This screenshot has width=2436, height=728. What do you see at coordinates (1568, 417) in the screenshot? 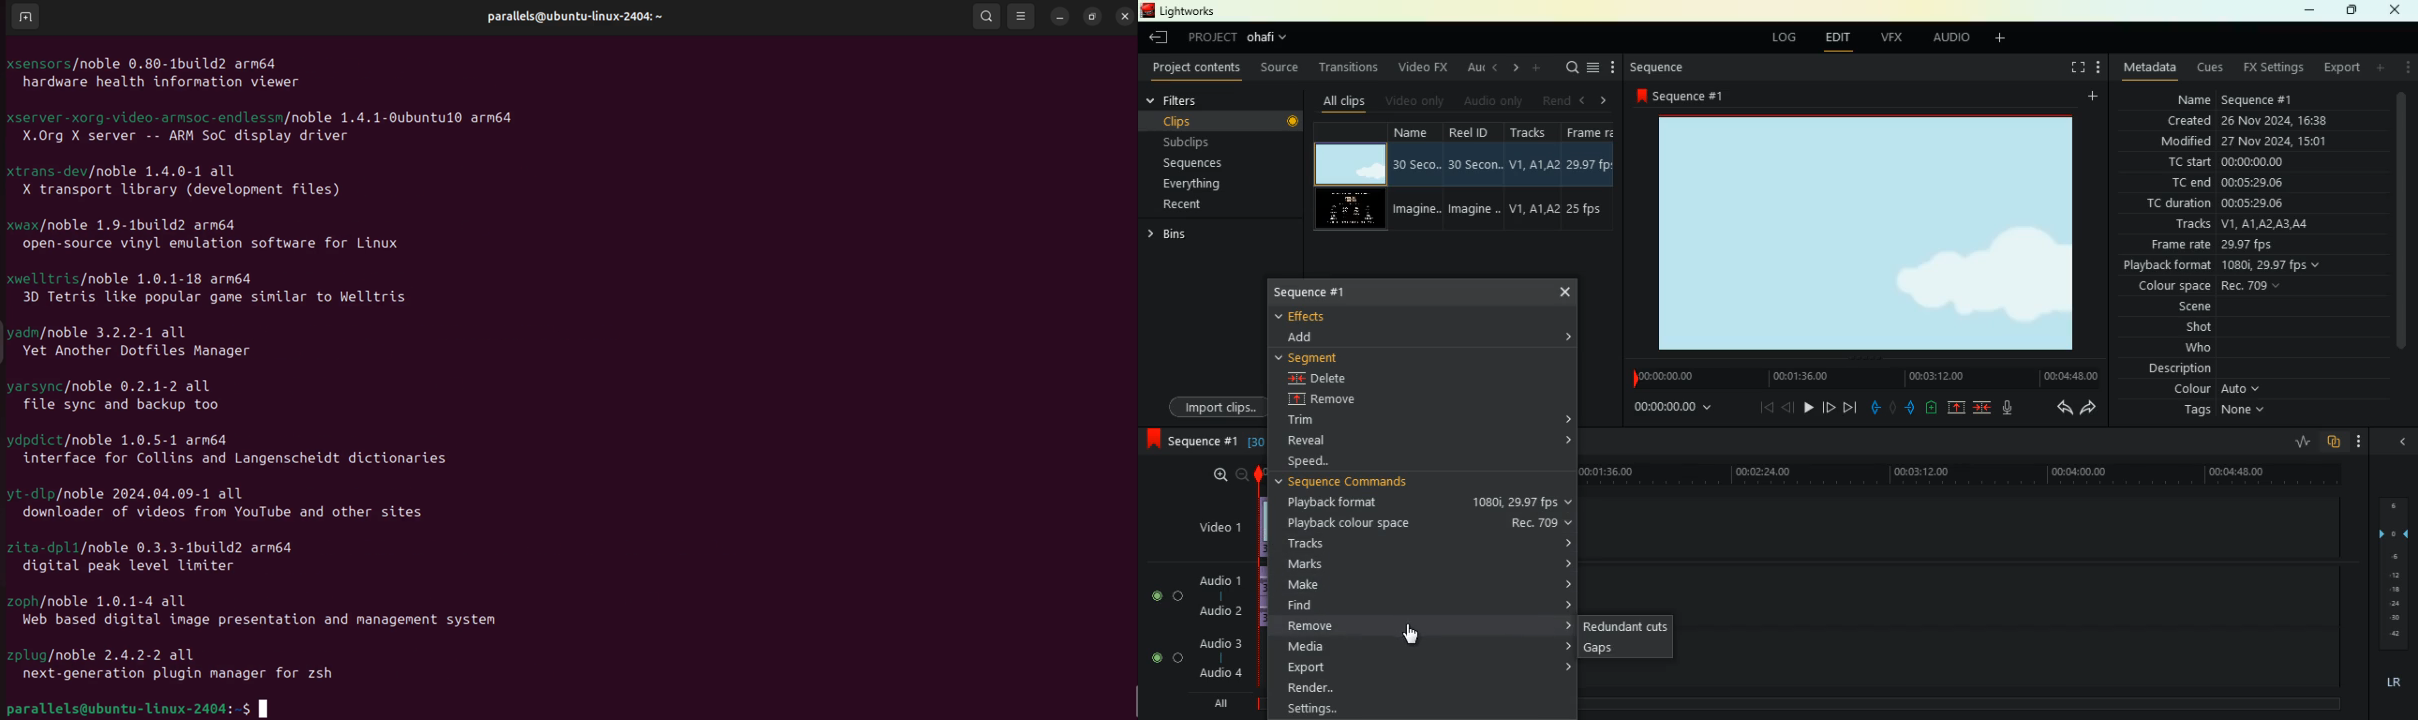
I see `Accordion` at bounding box center [1568, 417].